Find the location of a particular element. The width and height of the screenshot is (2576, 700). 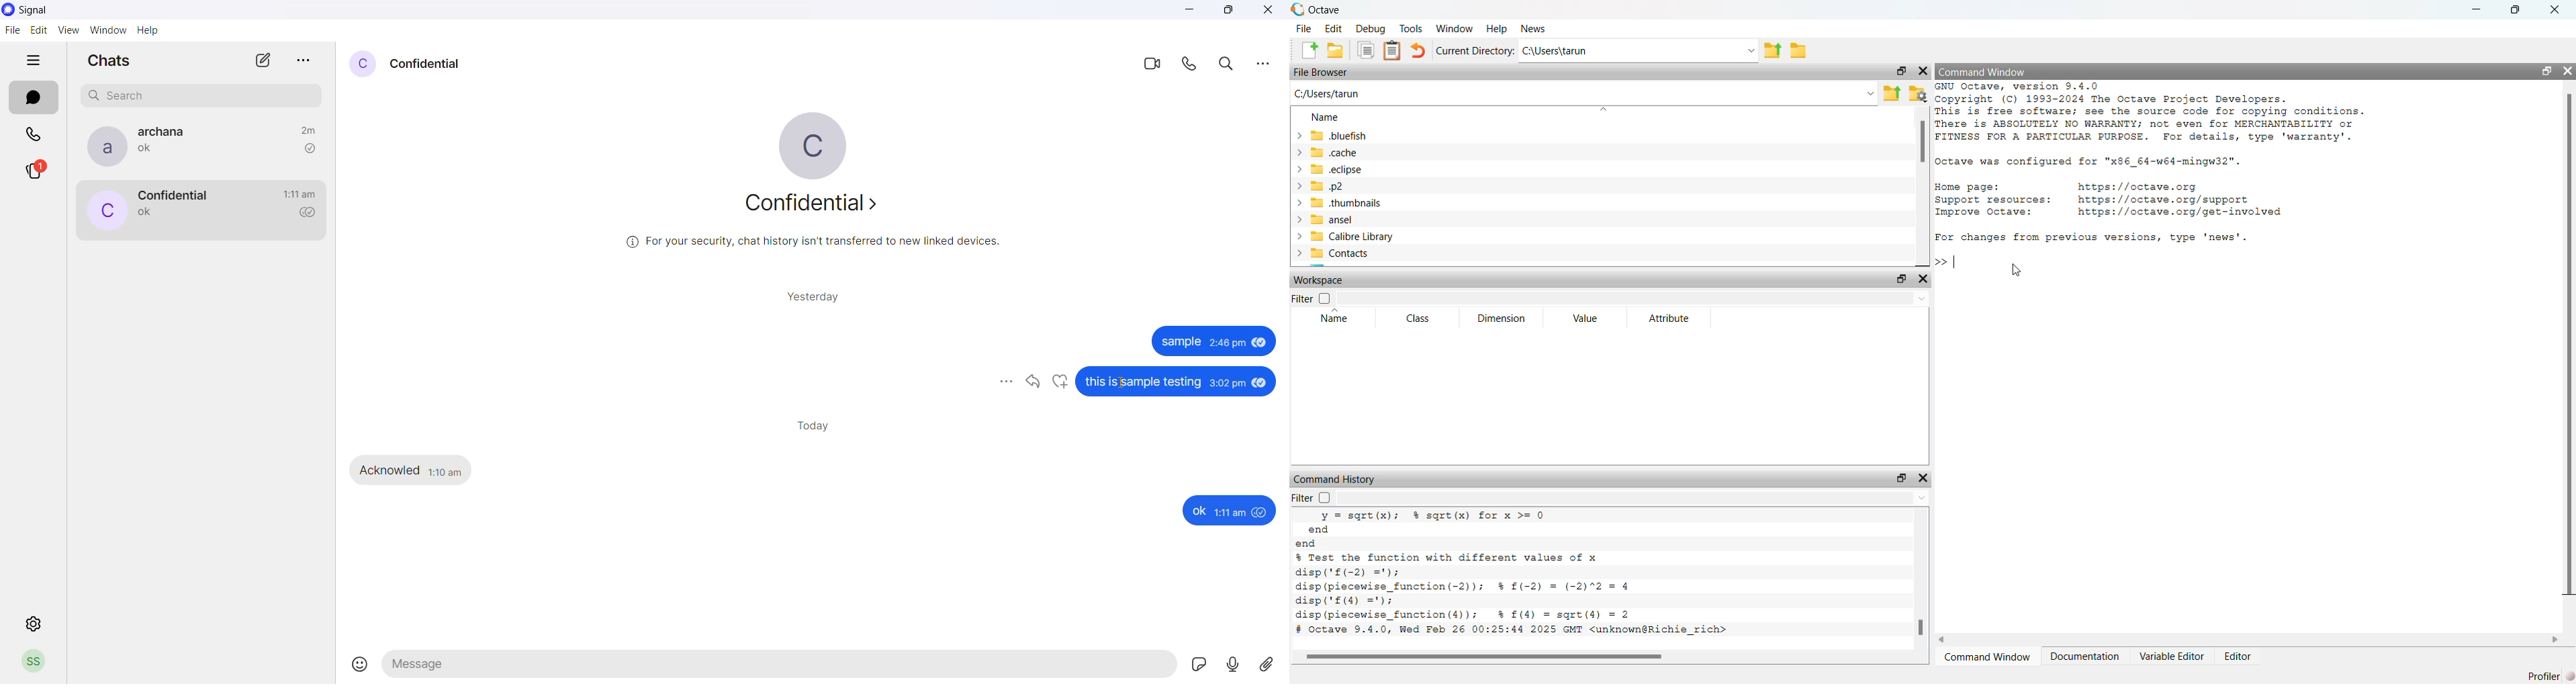

share attachment is located at coordinates (1272, 664).